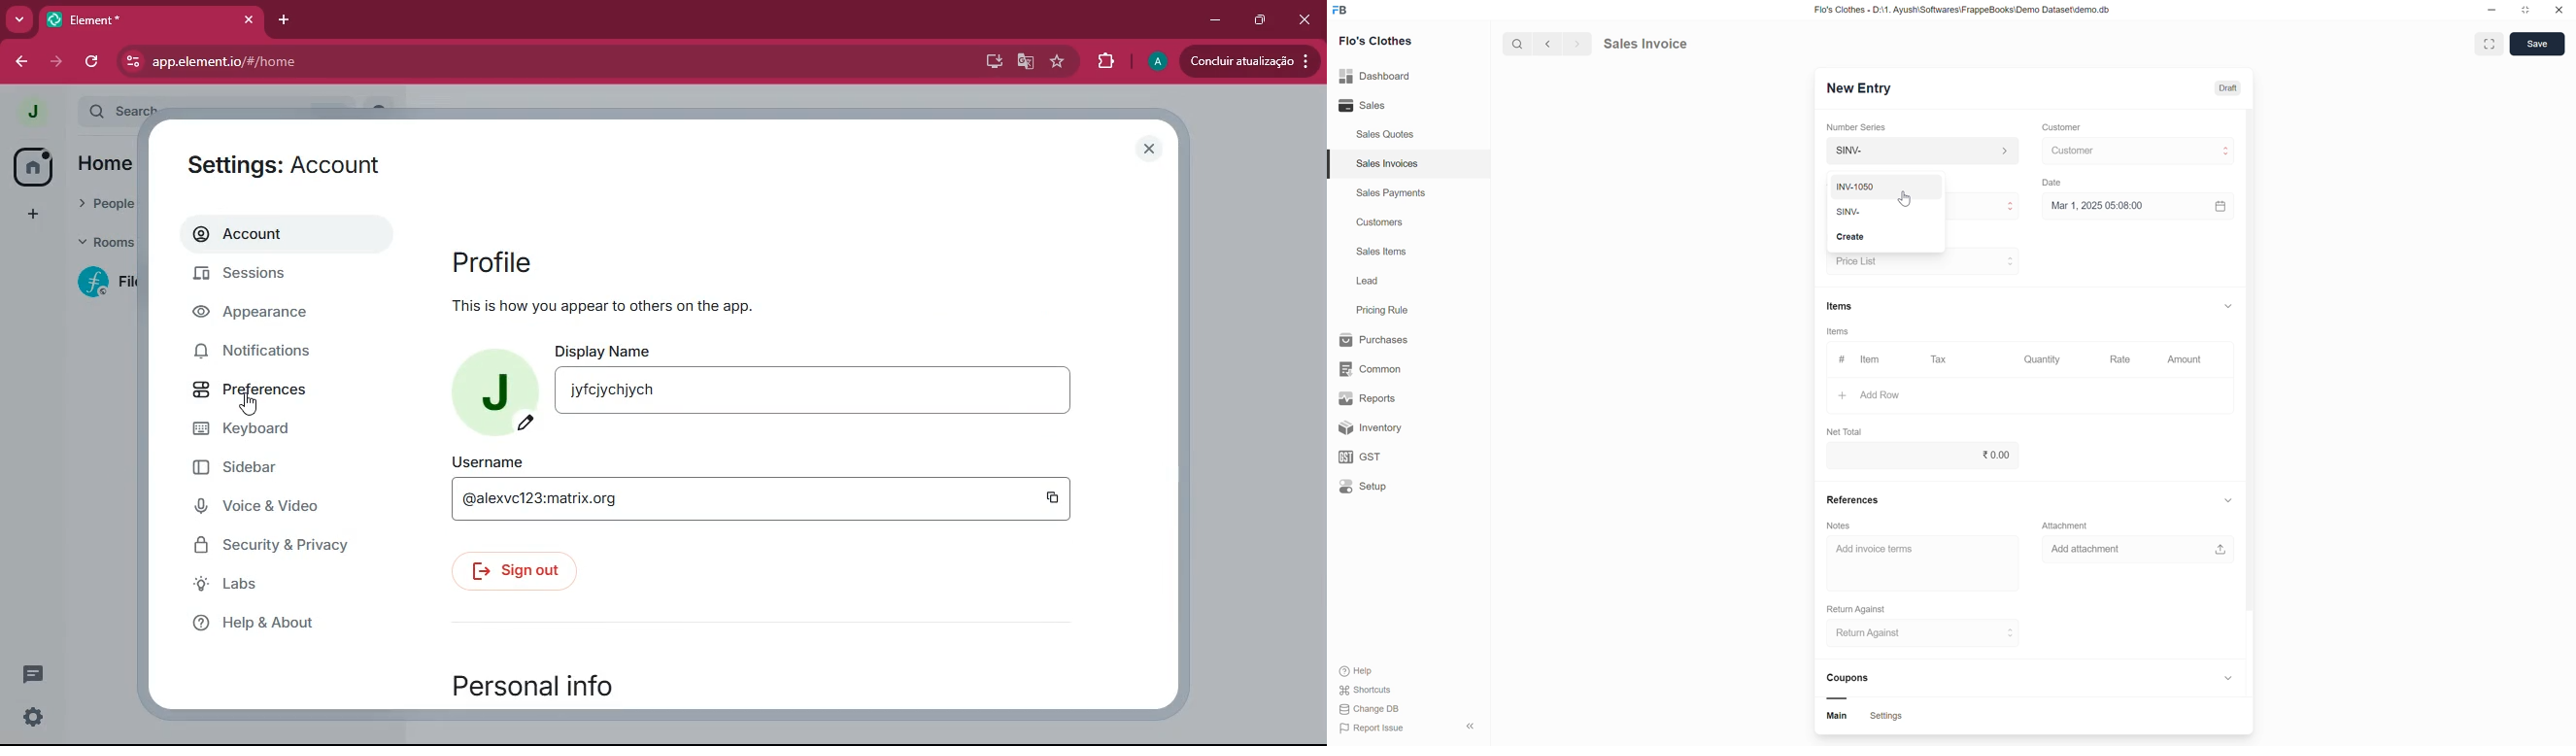 The height and width of the screenshot is (756, 2576). Describe the element at coordinates (1941, 362) in the screenshot. I see `Tax` at that location.